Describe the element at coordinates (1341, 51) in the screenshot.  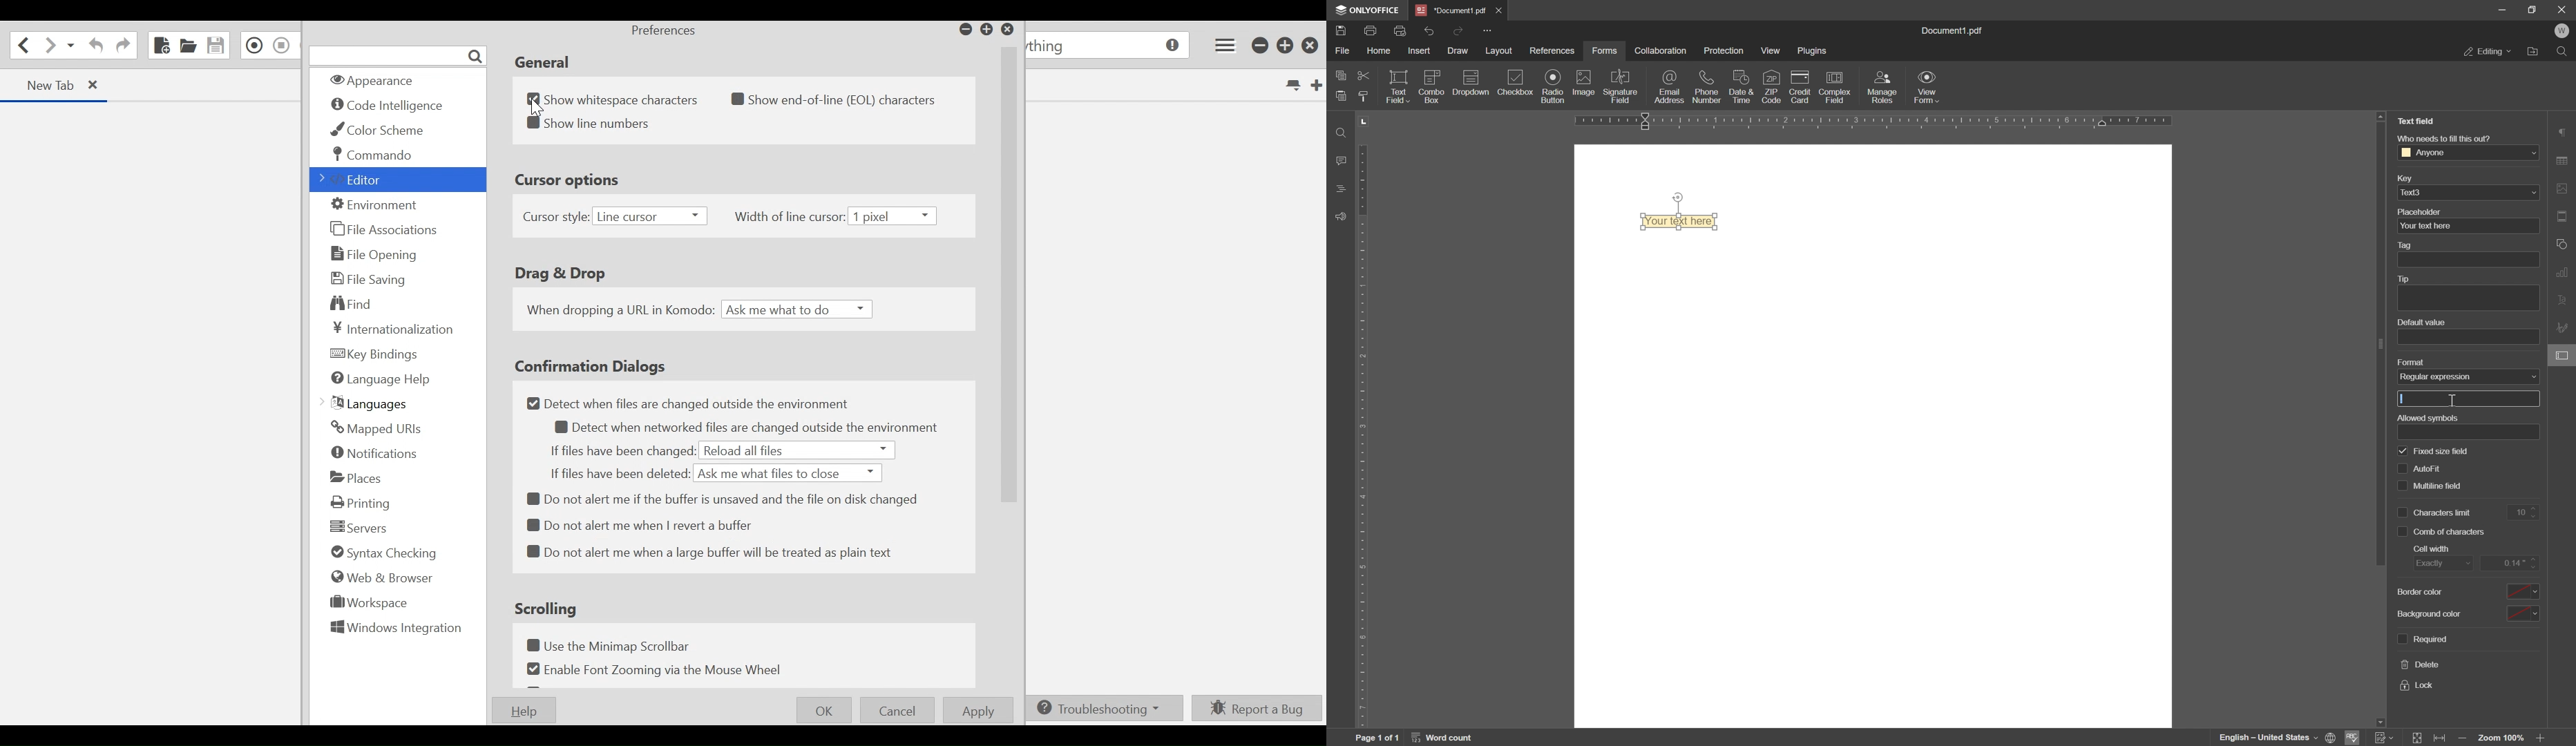
I see `file` at that location.